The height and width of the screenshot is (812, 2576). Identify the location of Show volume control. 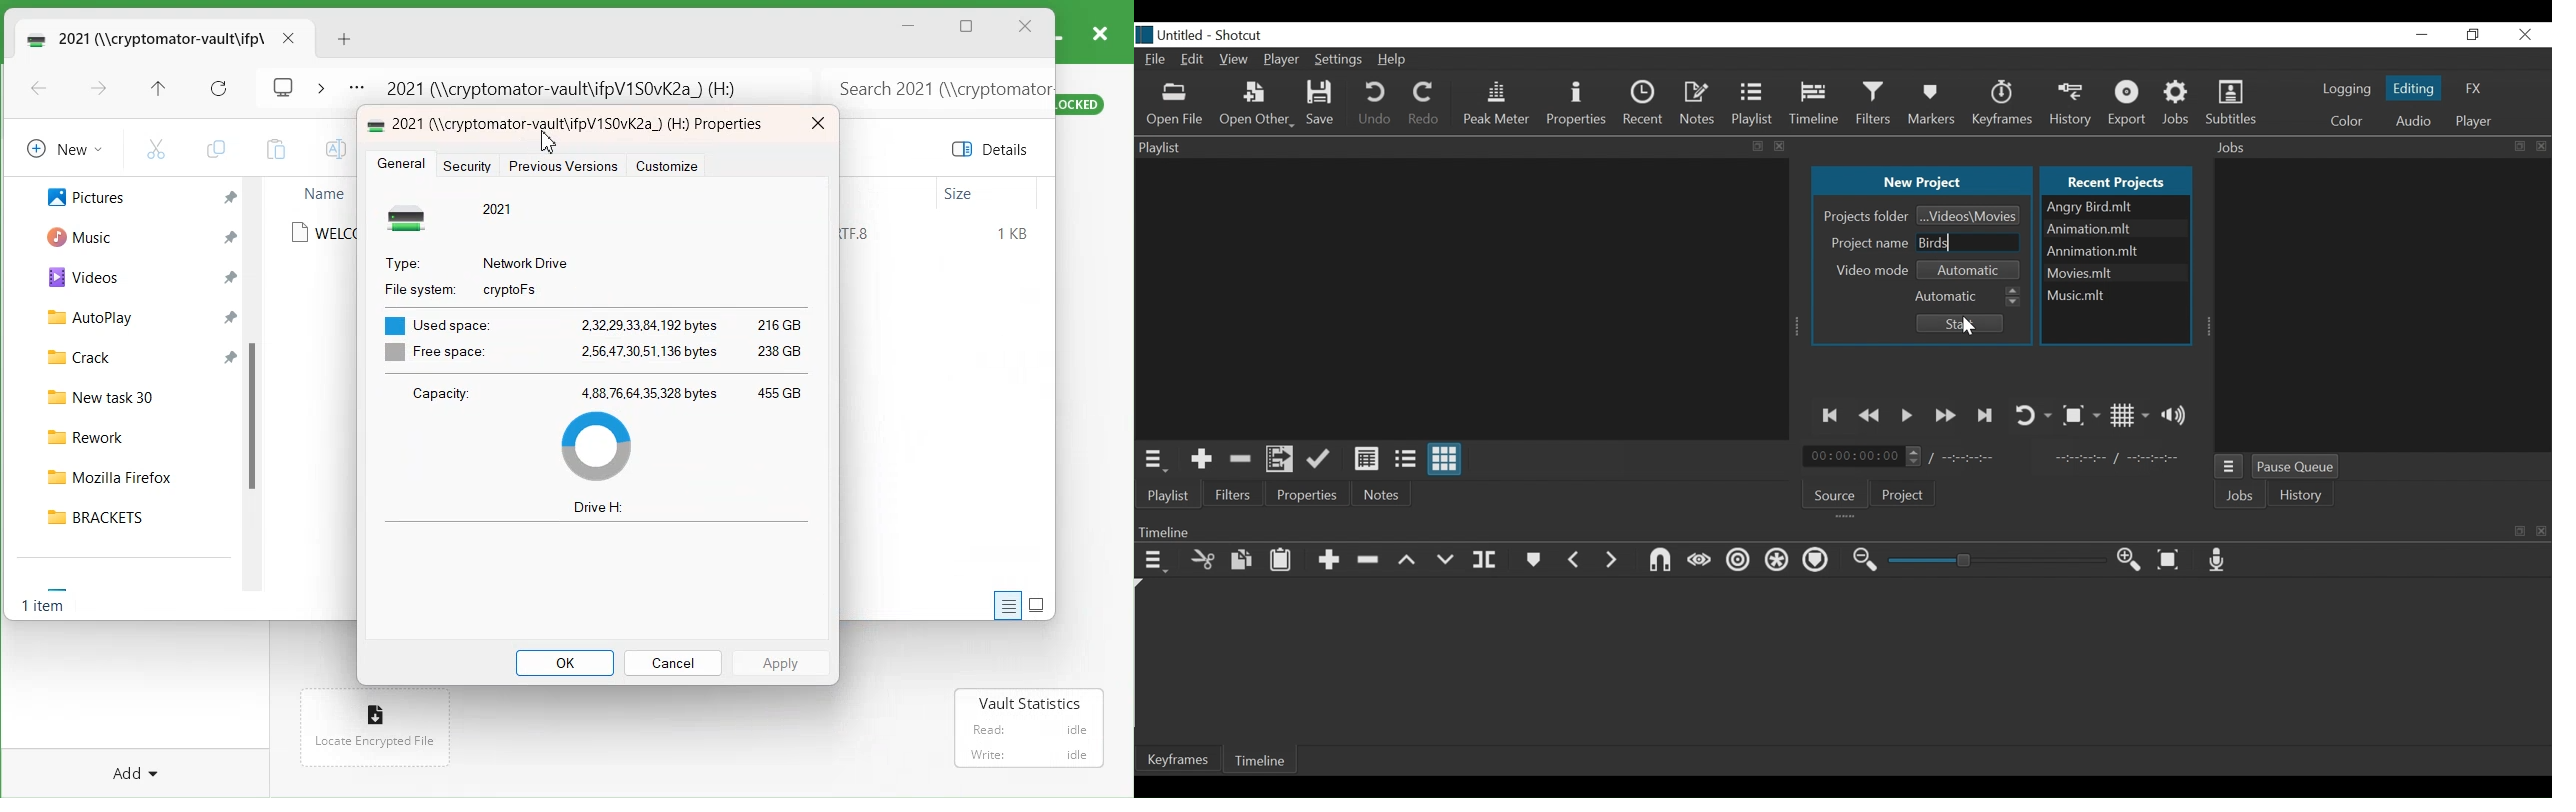
(2178, 415).